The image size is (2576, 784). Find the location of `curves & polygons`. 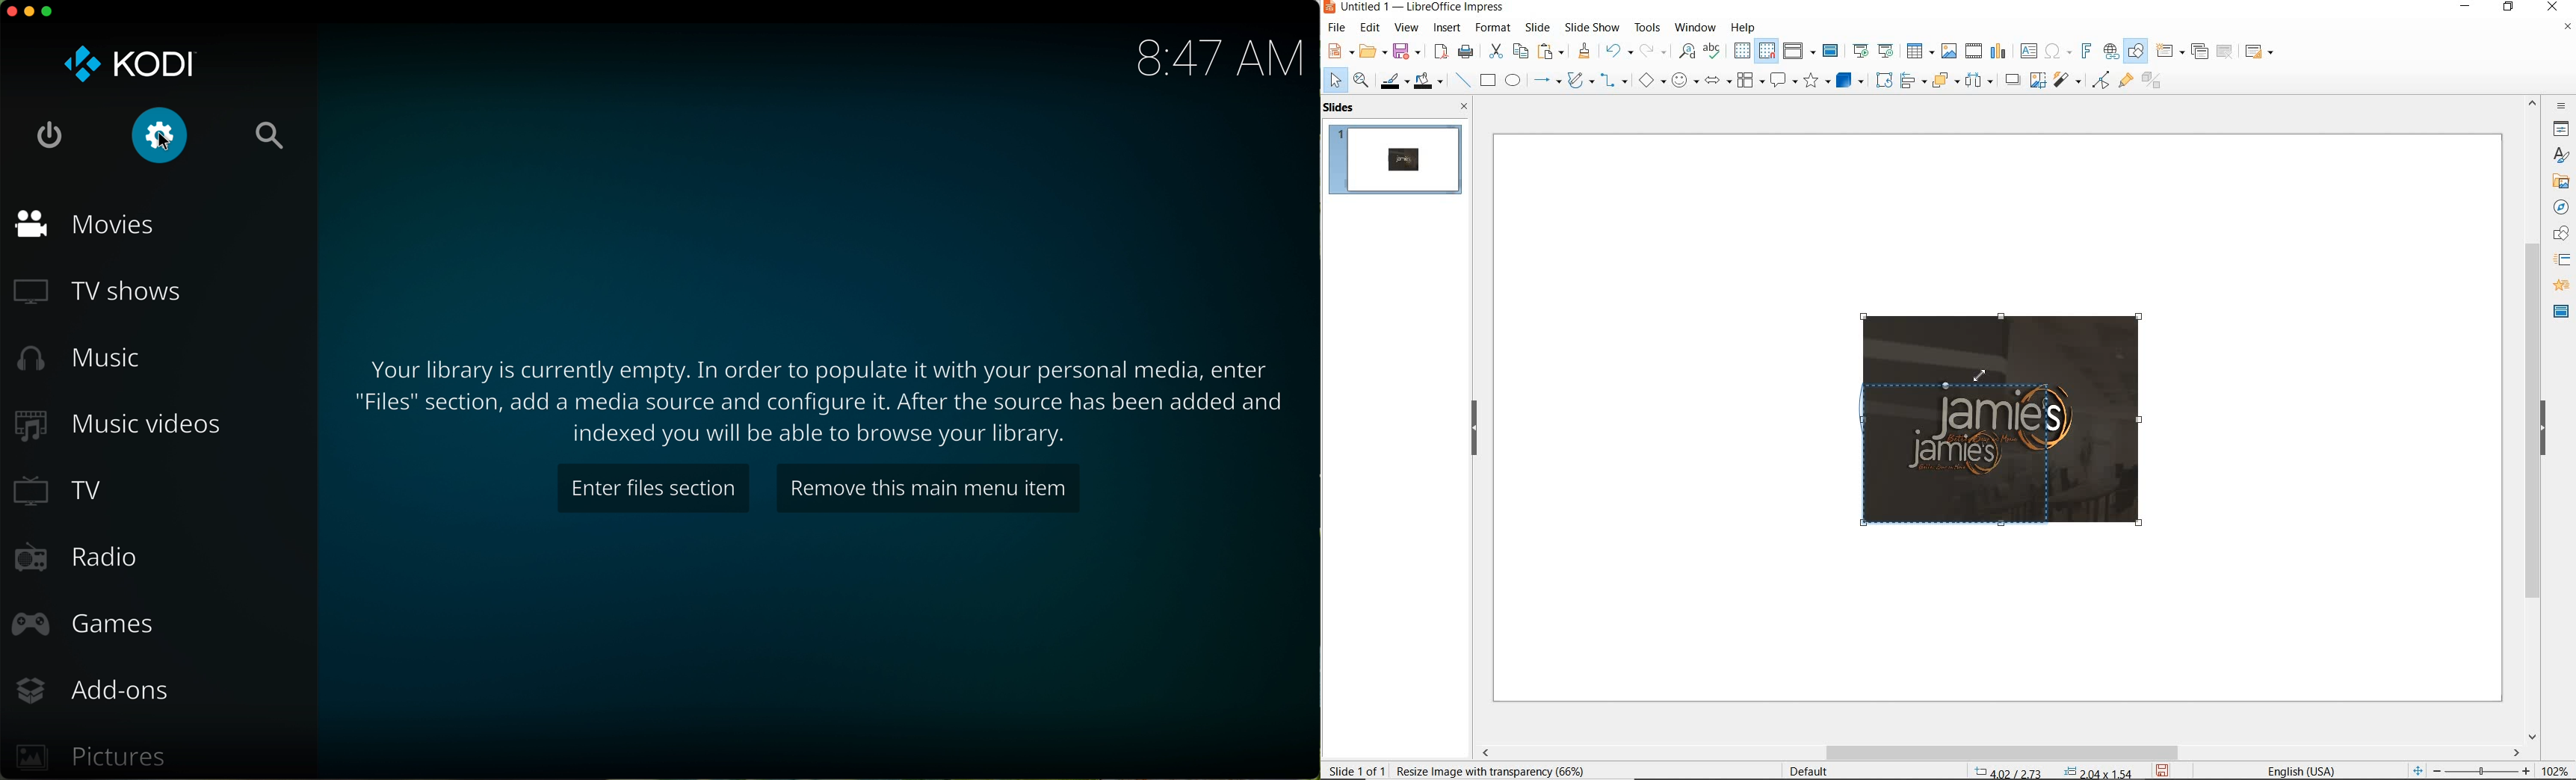

curves & polygons is located at coordinates (1580, 81).